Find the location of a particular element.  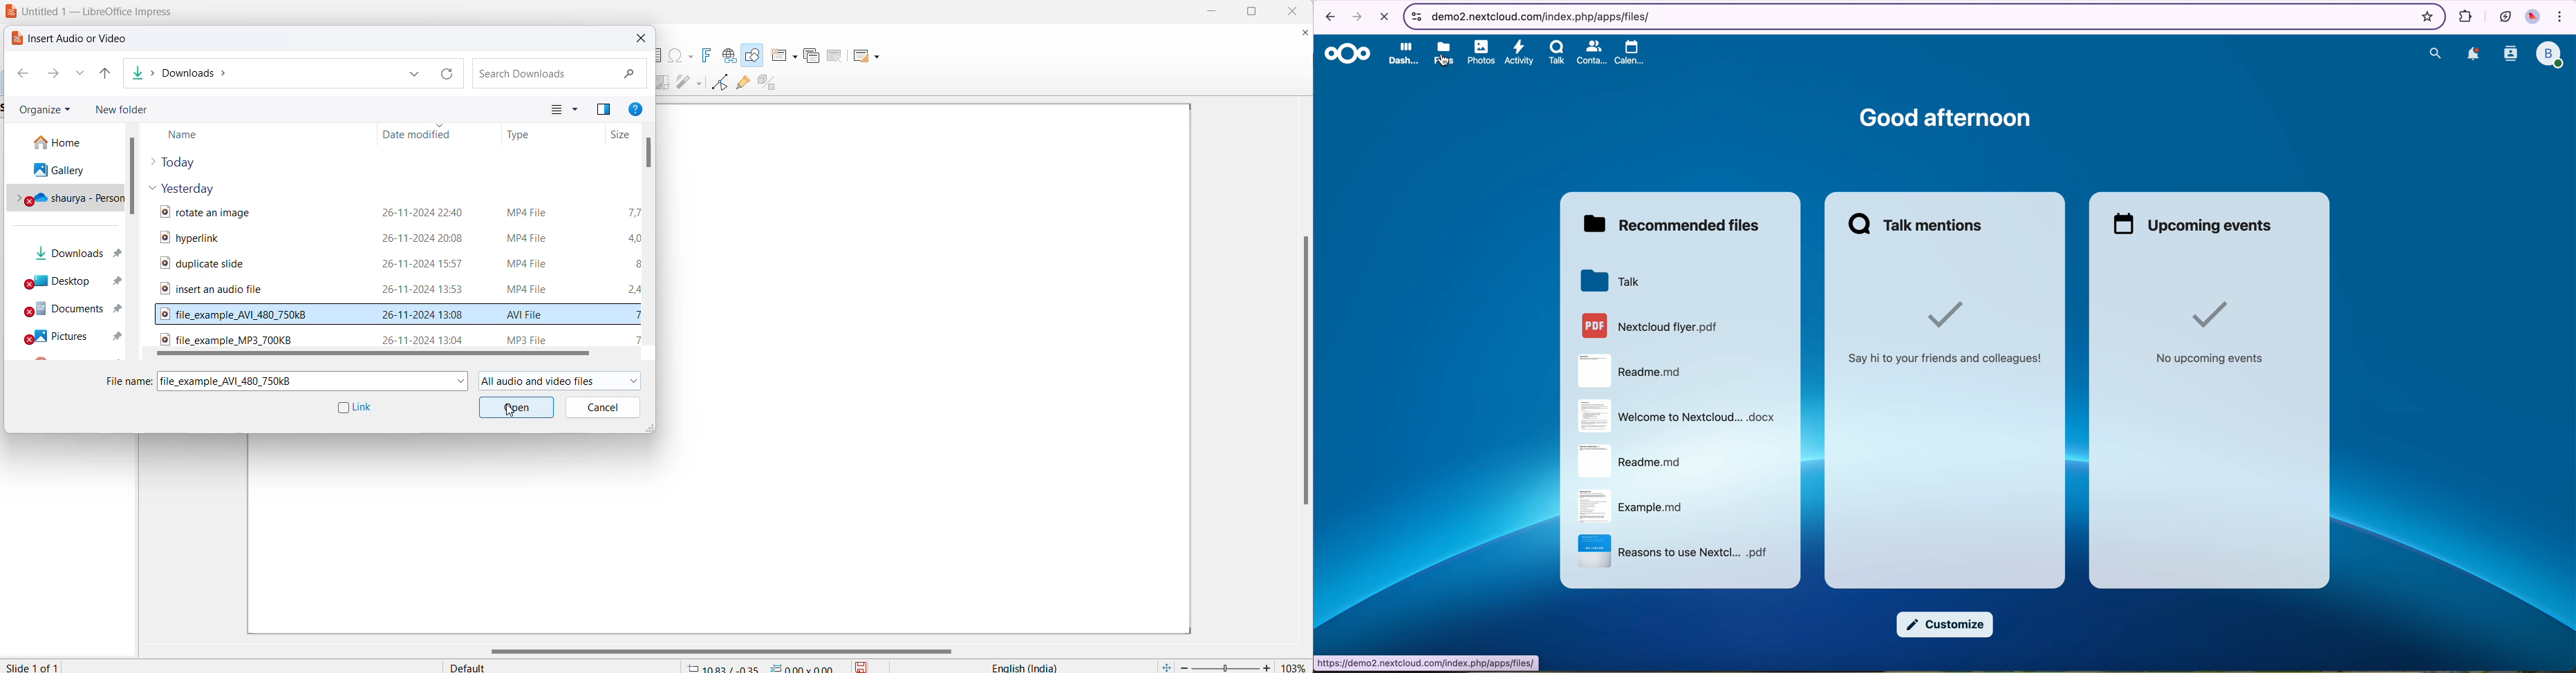

selected file name is located at coordinates (299, 381).